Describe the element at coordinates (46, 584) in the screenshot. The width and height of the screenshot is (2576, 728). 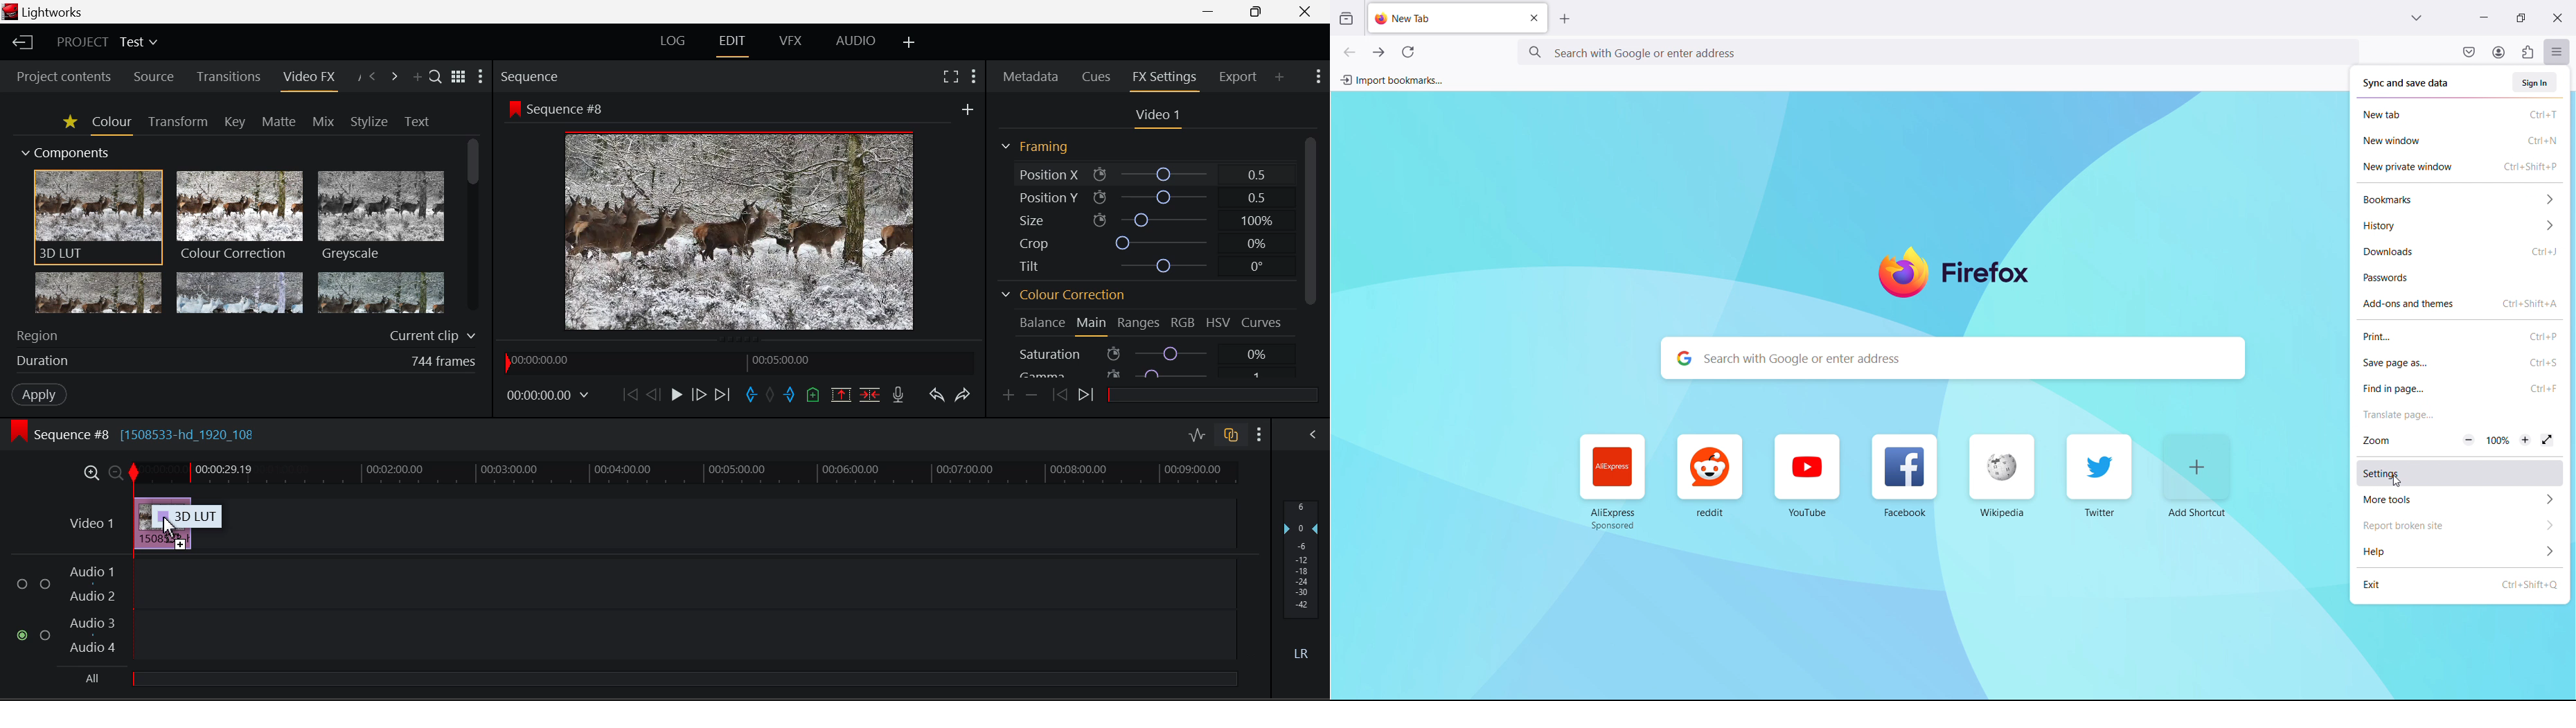
I see `Audio Input Checkbox` at that location.